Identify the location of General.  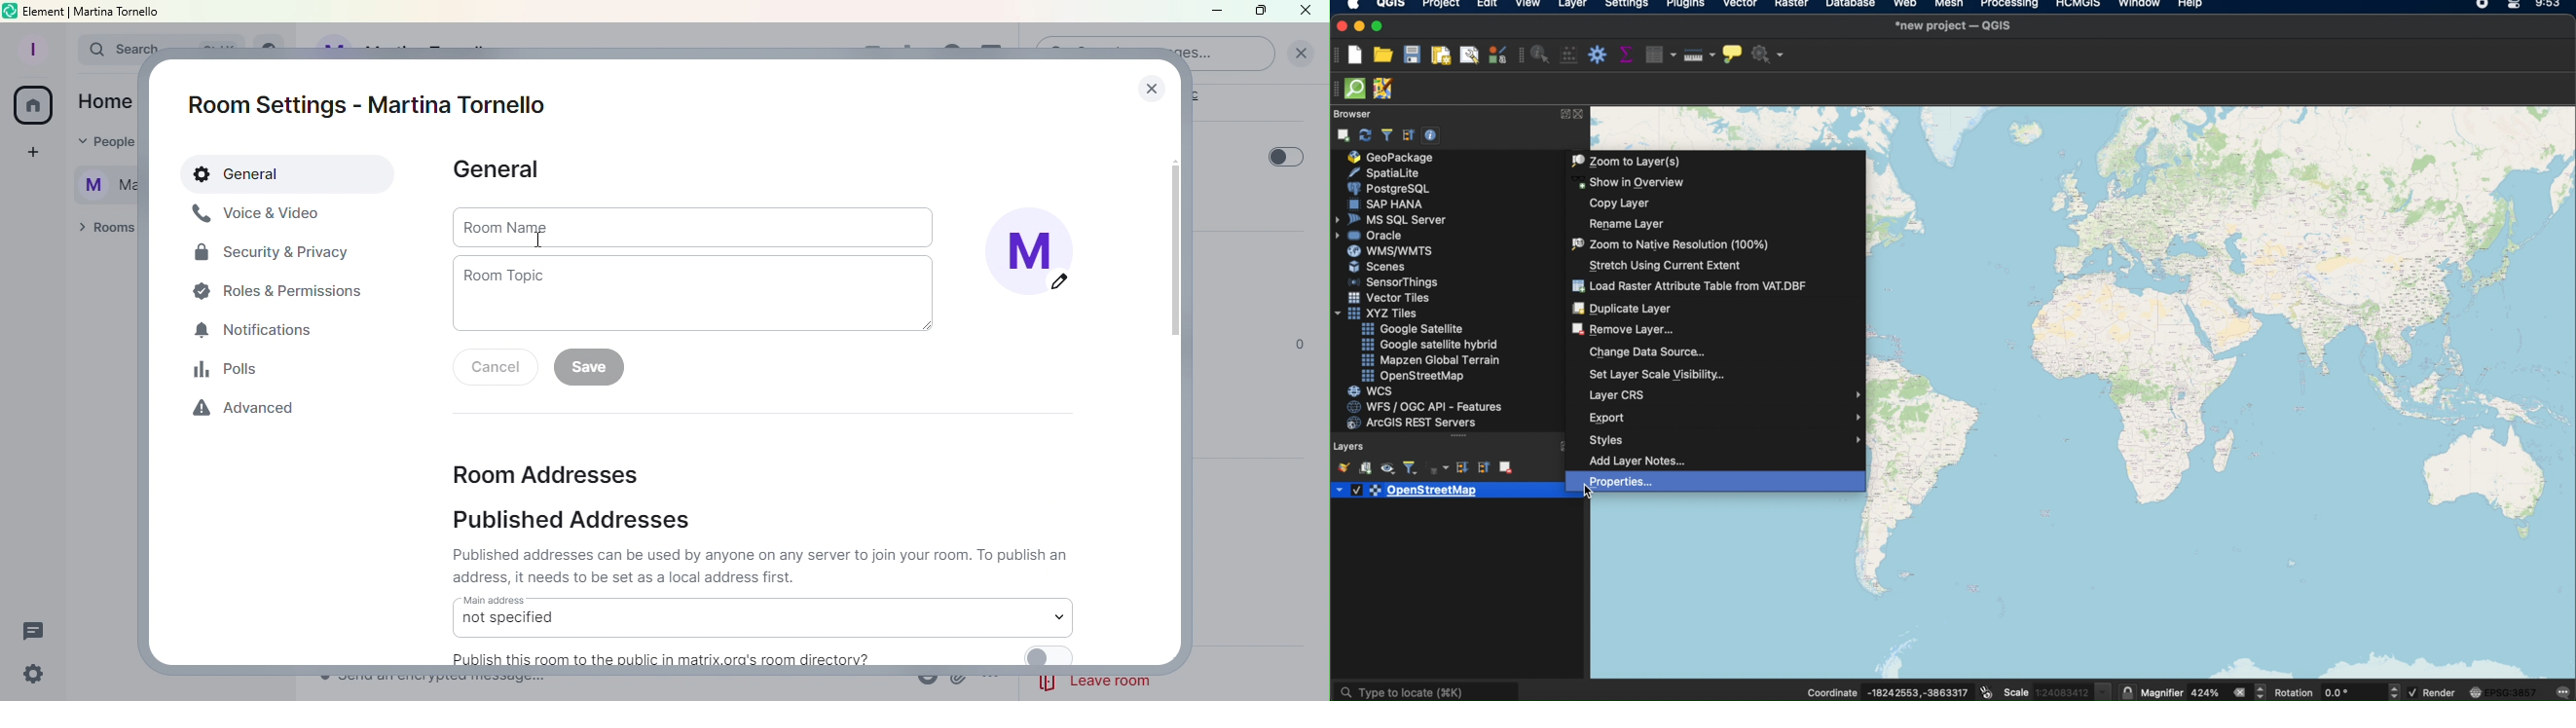
(290, 175).